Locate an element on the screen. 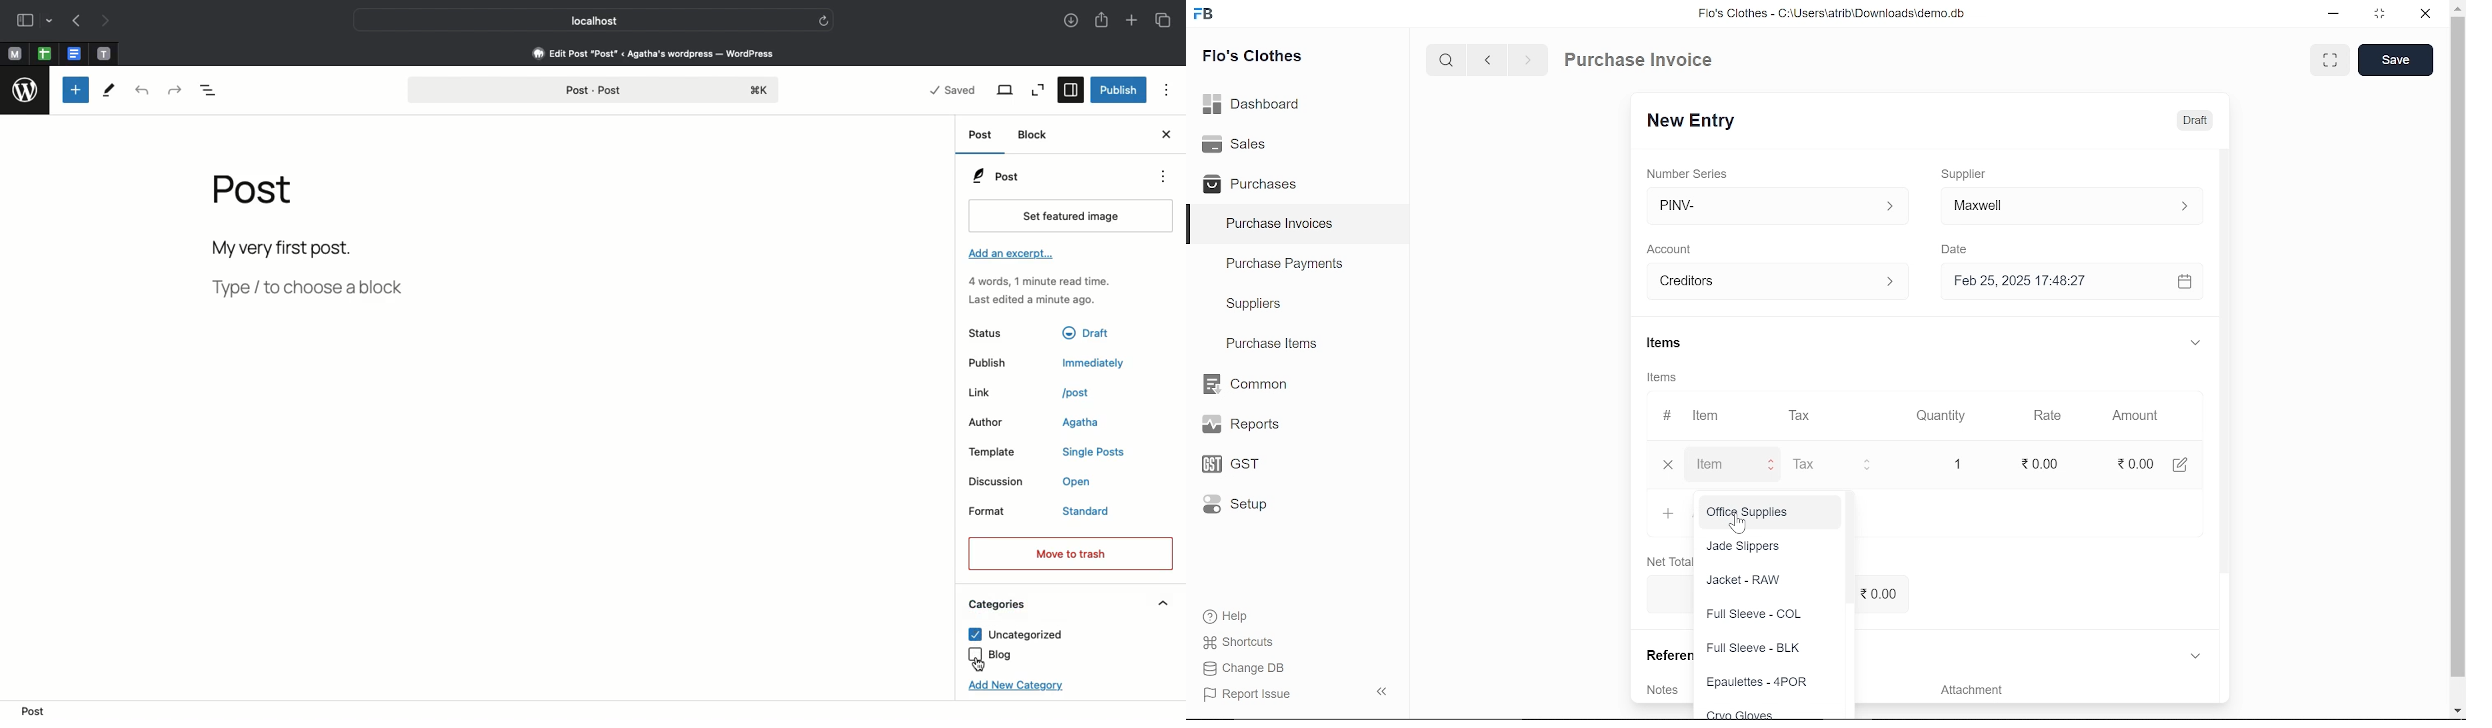 The image size is (2492, 728). Items is located at coordinates (1688, 343).